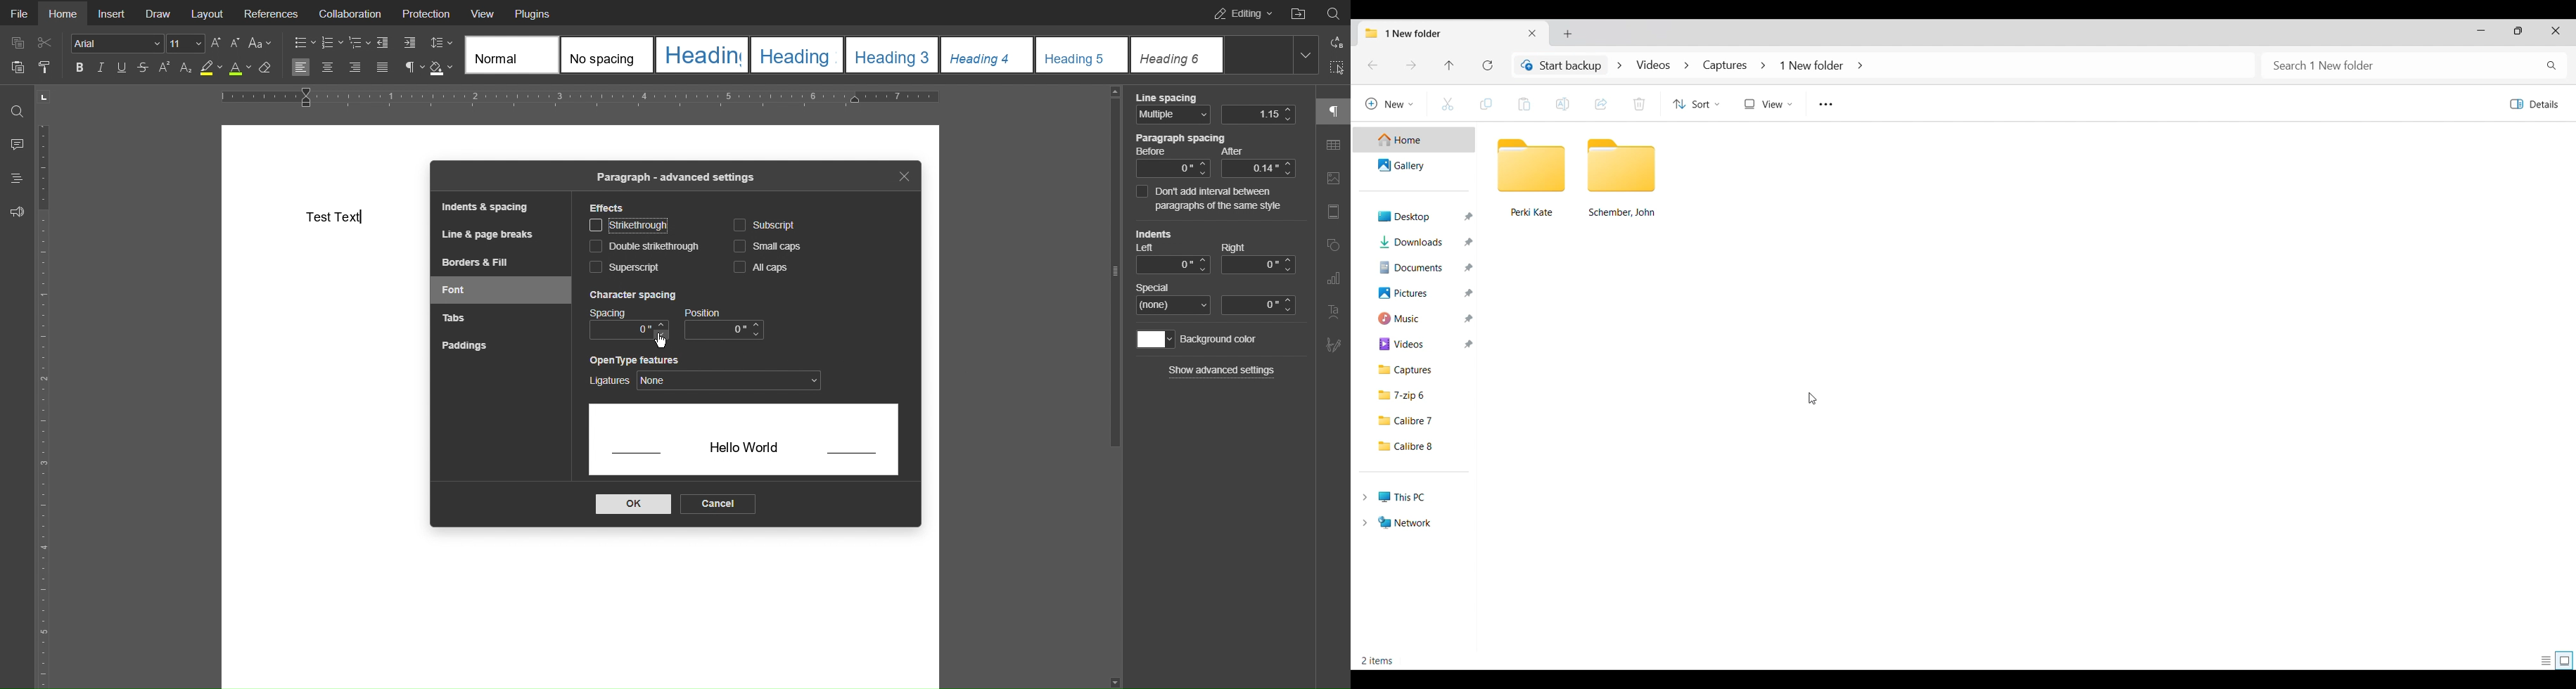 The image size is (2576, 700). Describe the element at coordinates (16, 144) in the screenshot. I see `Comment` at that location.